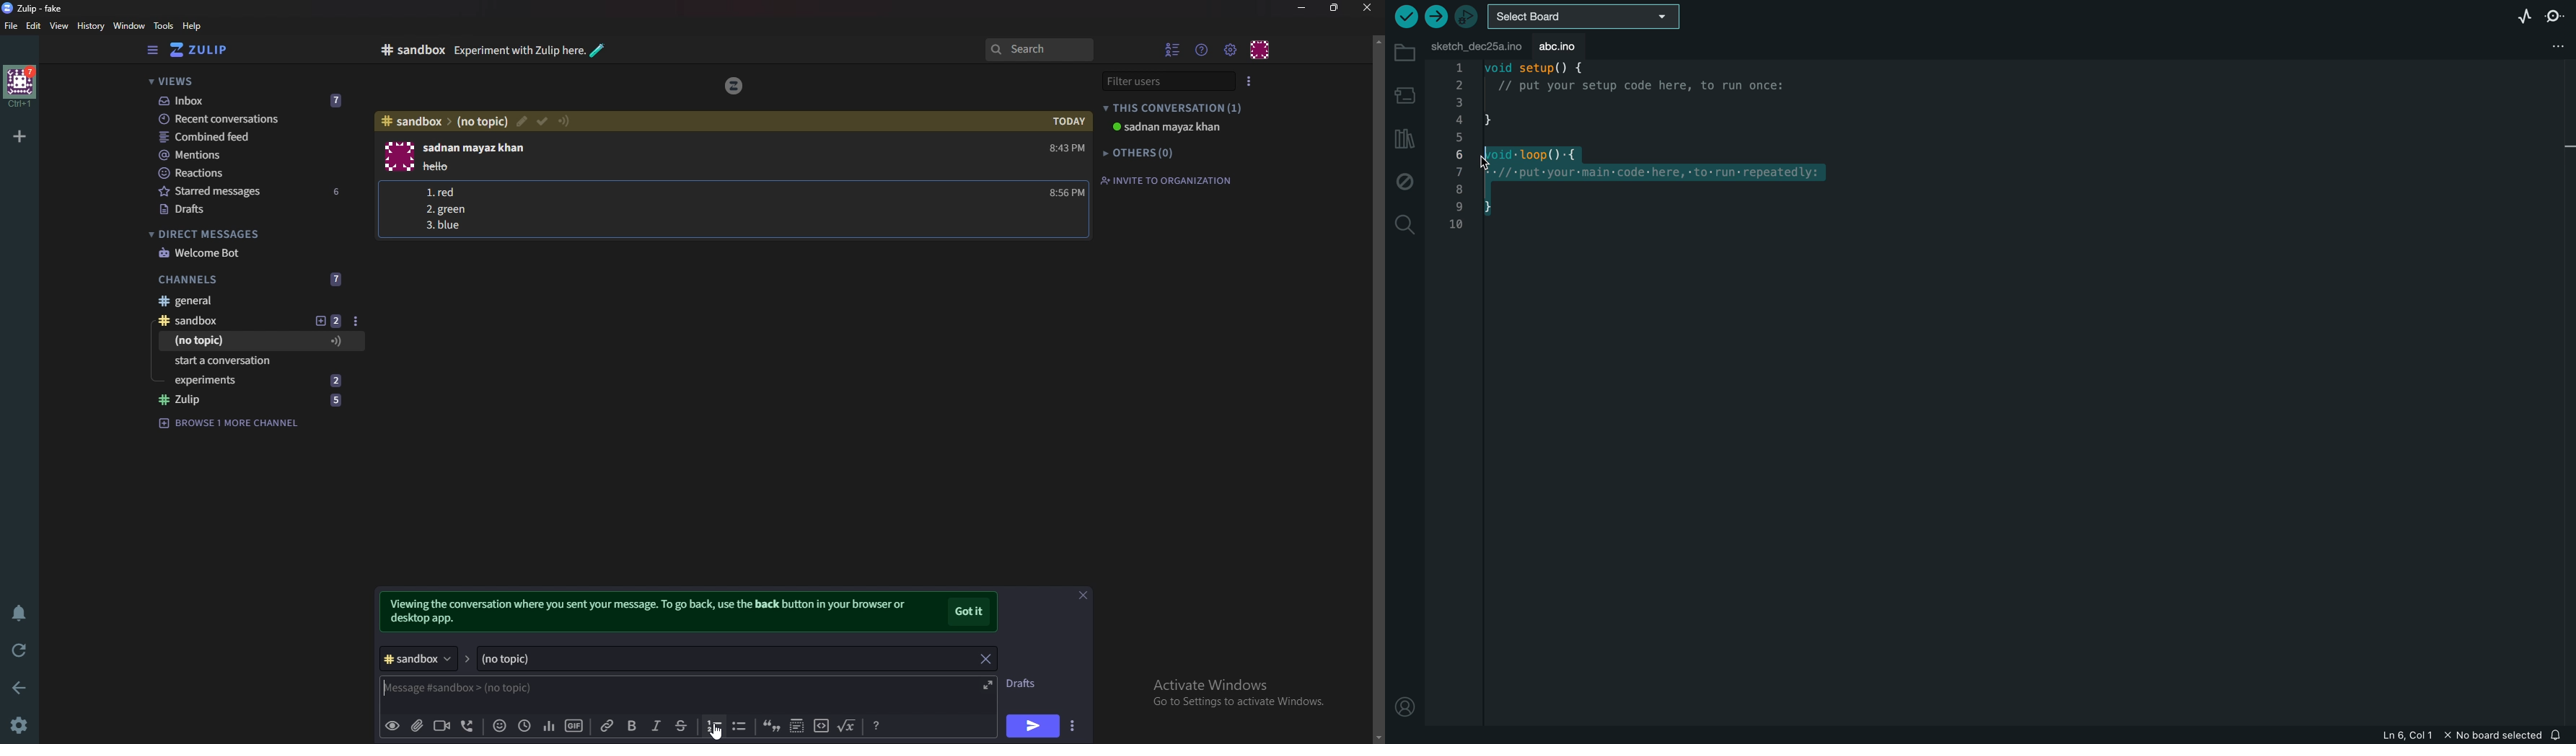 This screenshot has height=756, width=2576. Describe the element at coordinates (1166, 181) in the screenshot. I see `invite to organization` at that location.